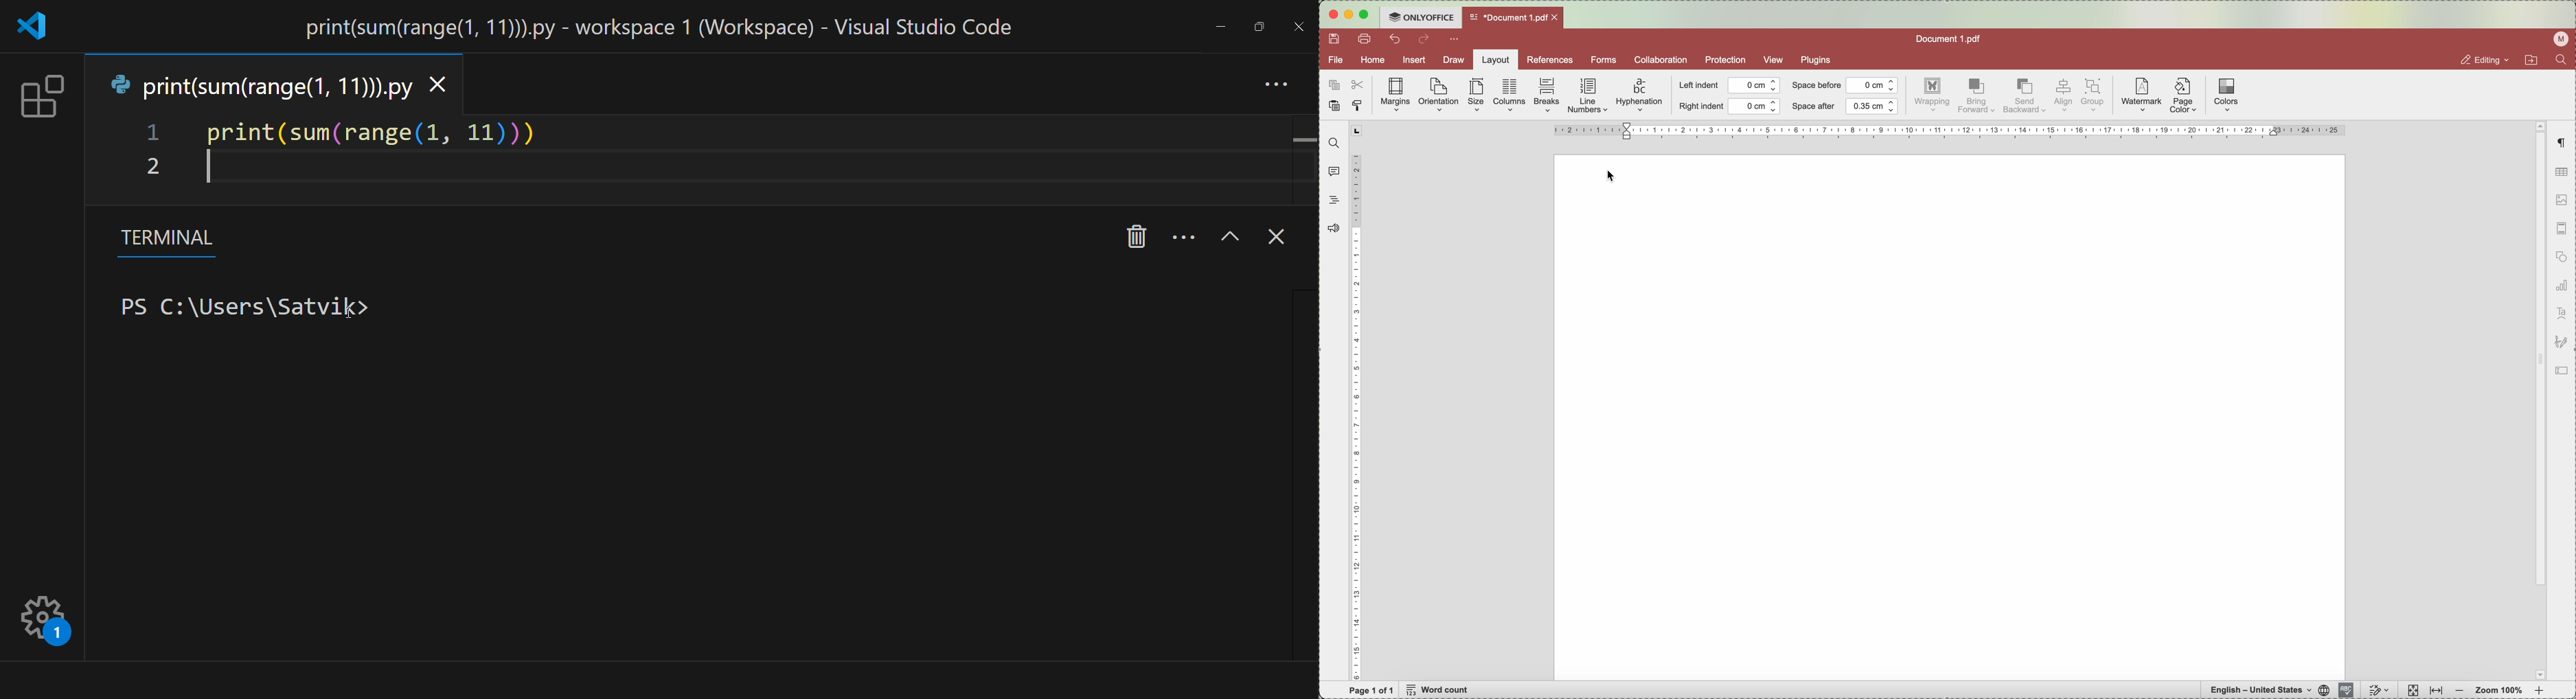 This screenshot has width=2576, height=700. I want to click on text art settings, so click(2561, 314).